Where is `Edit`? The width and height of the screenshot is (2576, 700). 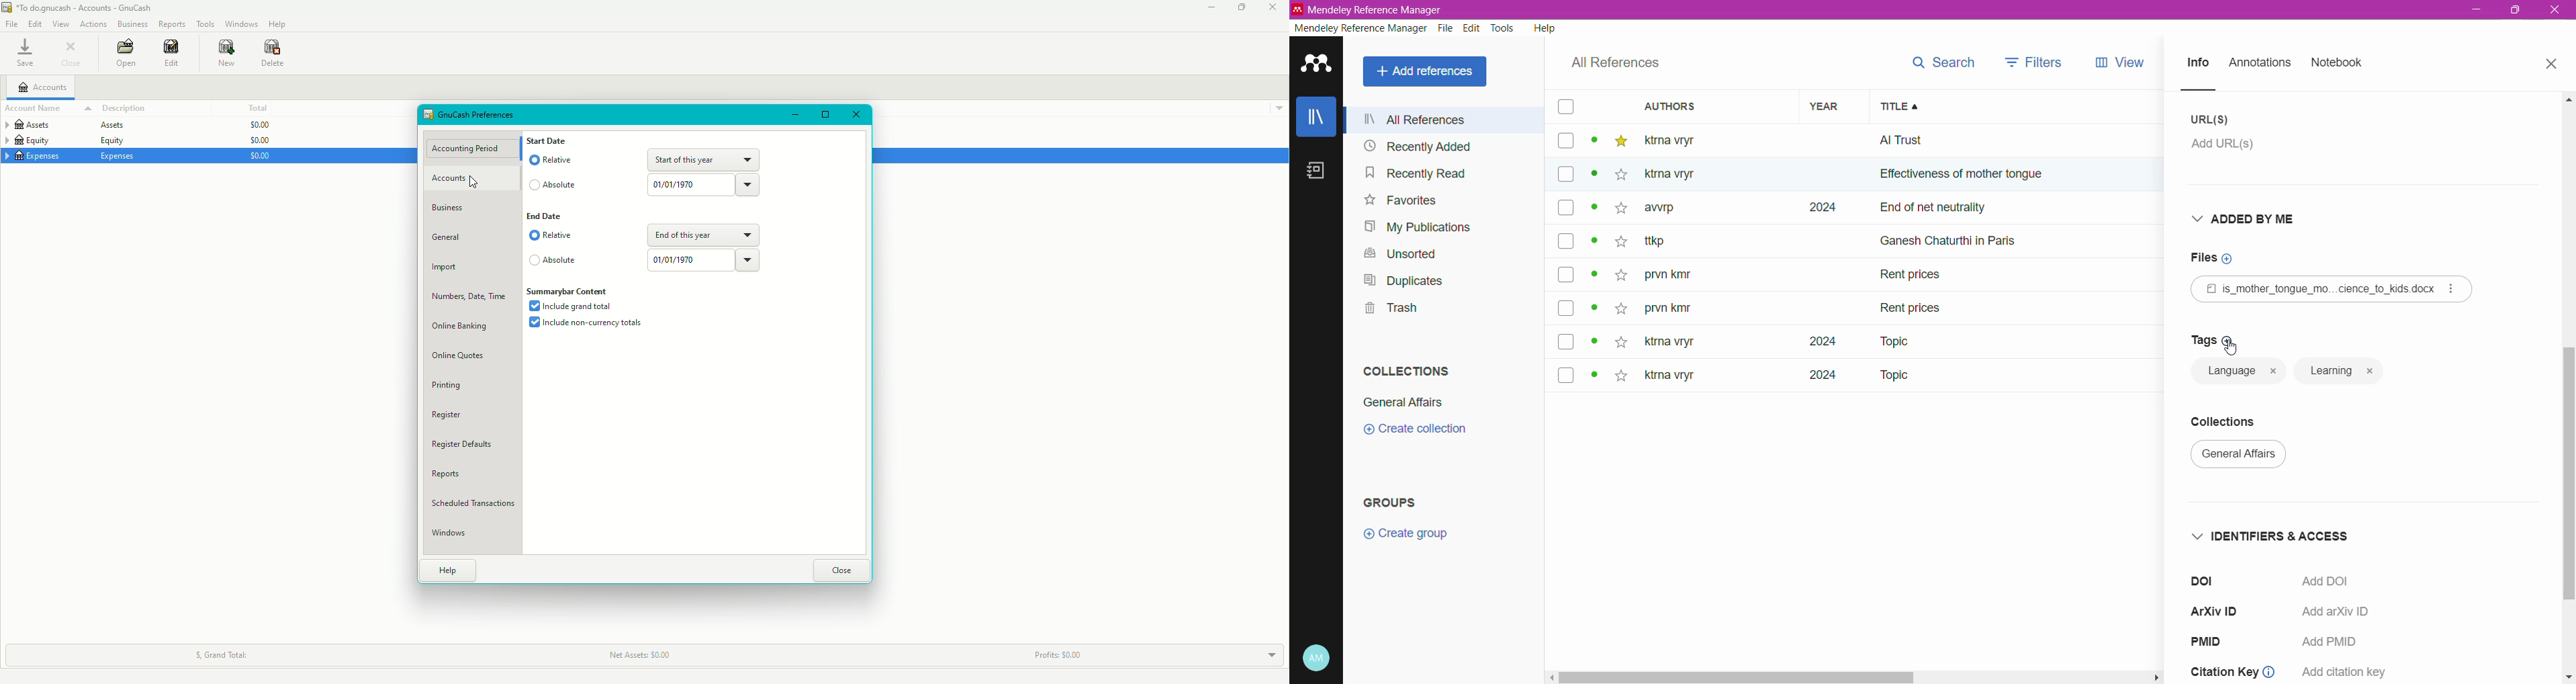
Edit is located at coordinates (173, 54).